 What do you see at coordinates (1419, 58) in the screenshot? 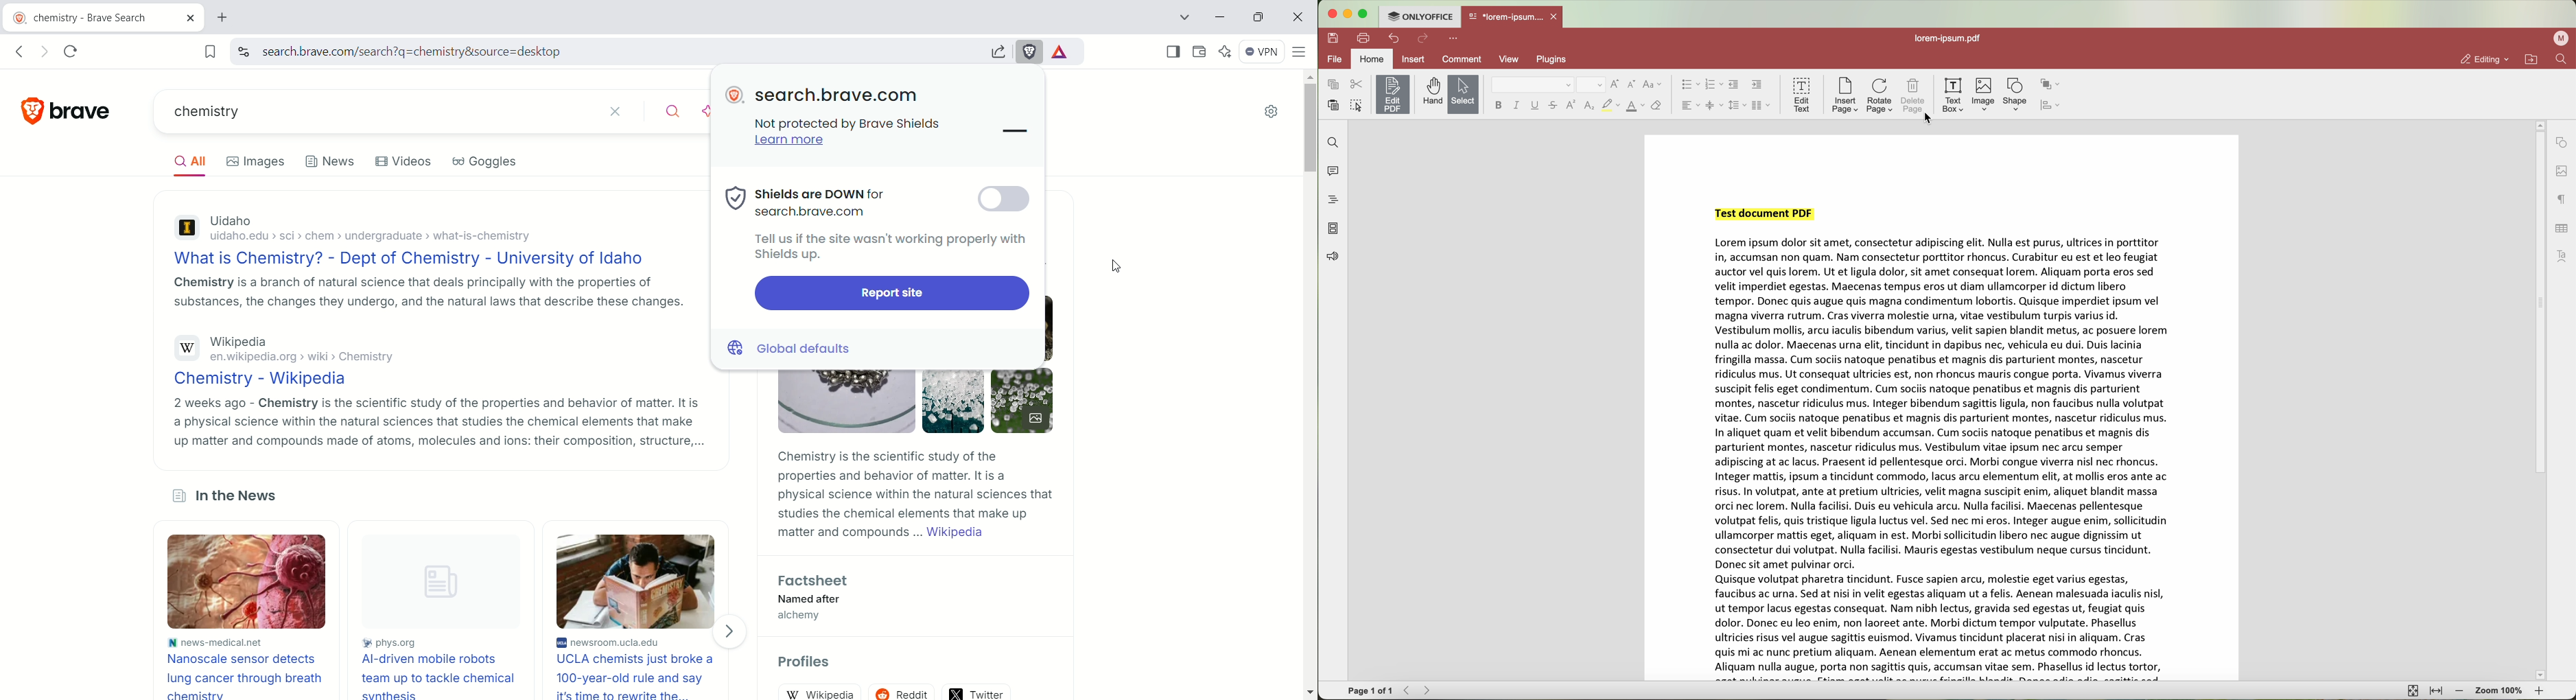
I see `insert` at bounding box center [1419, 58].